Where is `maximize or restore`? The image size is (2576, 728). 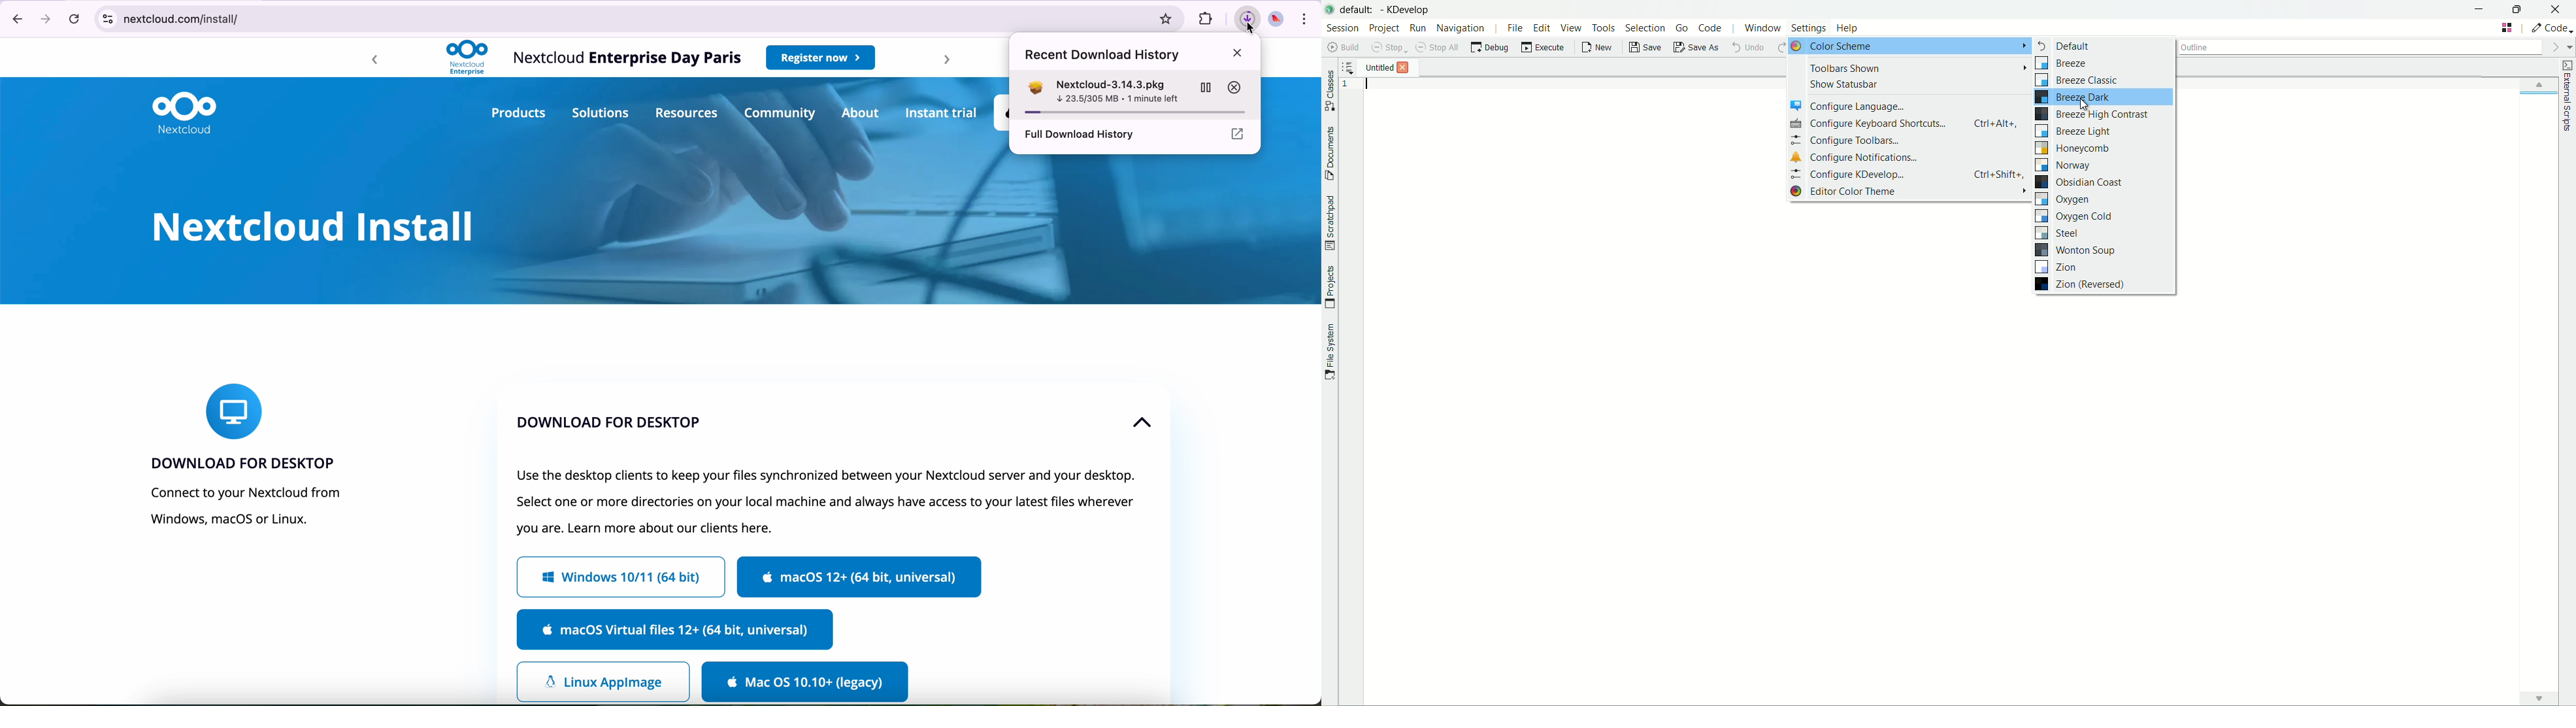
maximize or restore is located at coordinates (2516, 8).